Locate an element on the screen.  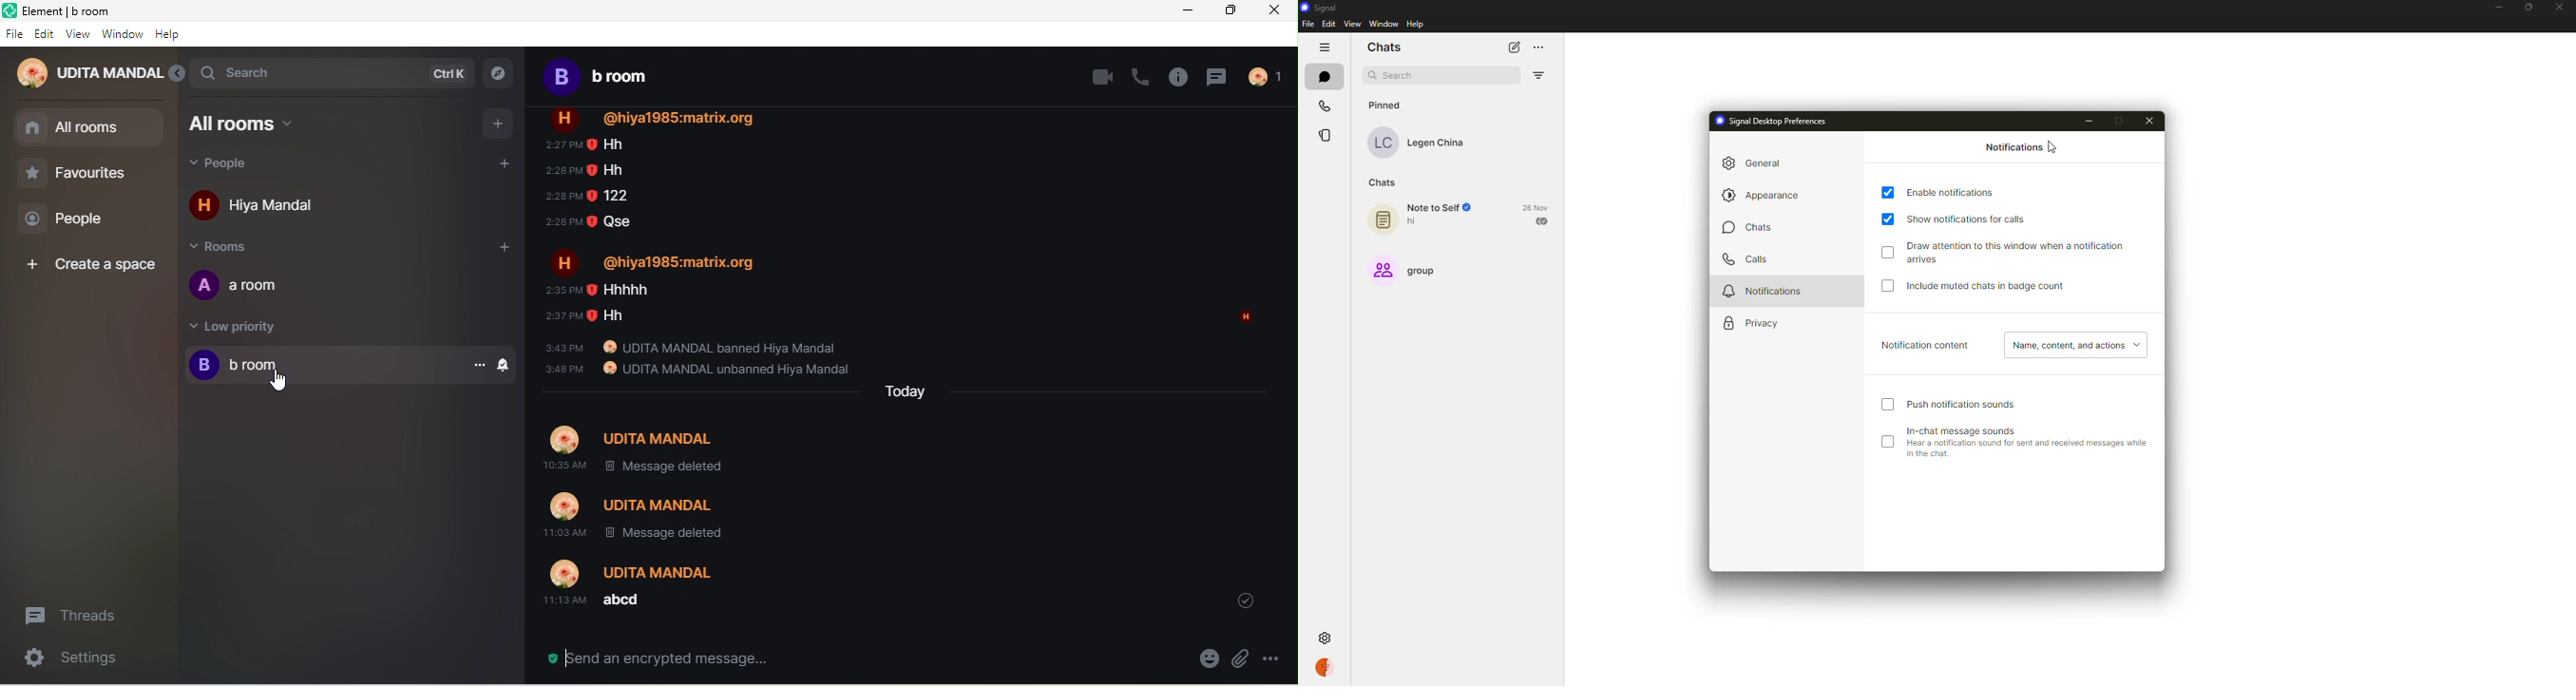
pinned is located at coordinates (1385, 105).